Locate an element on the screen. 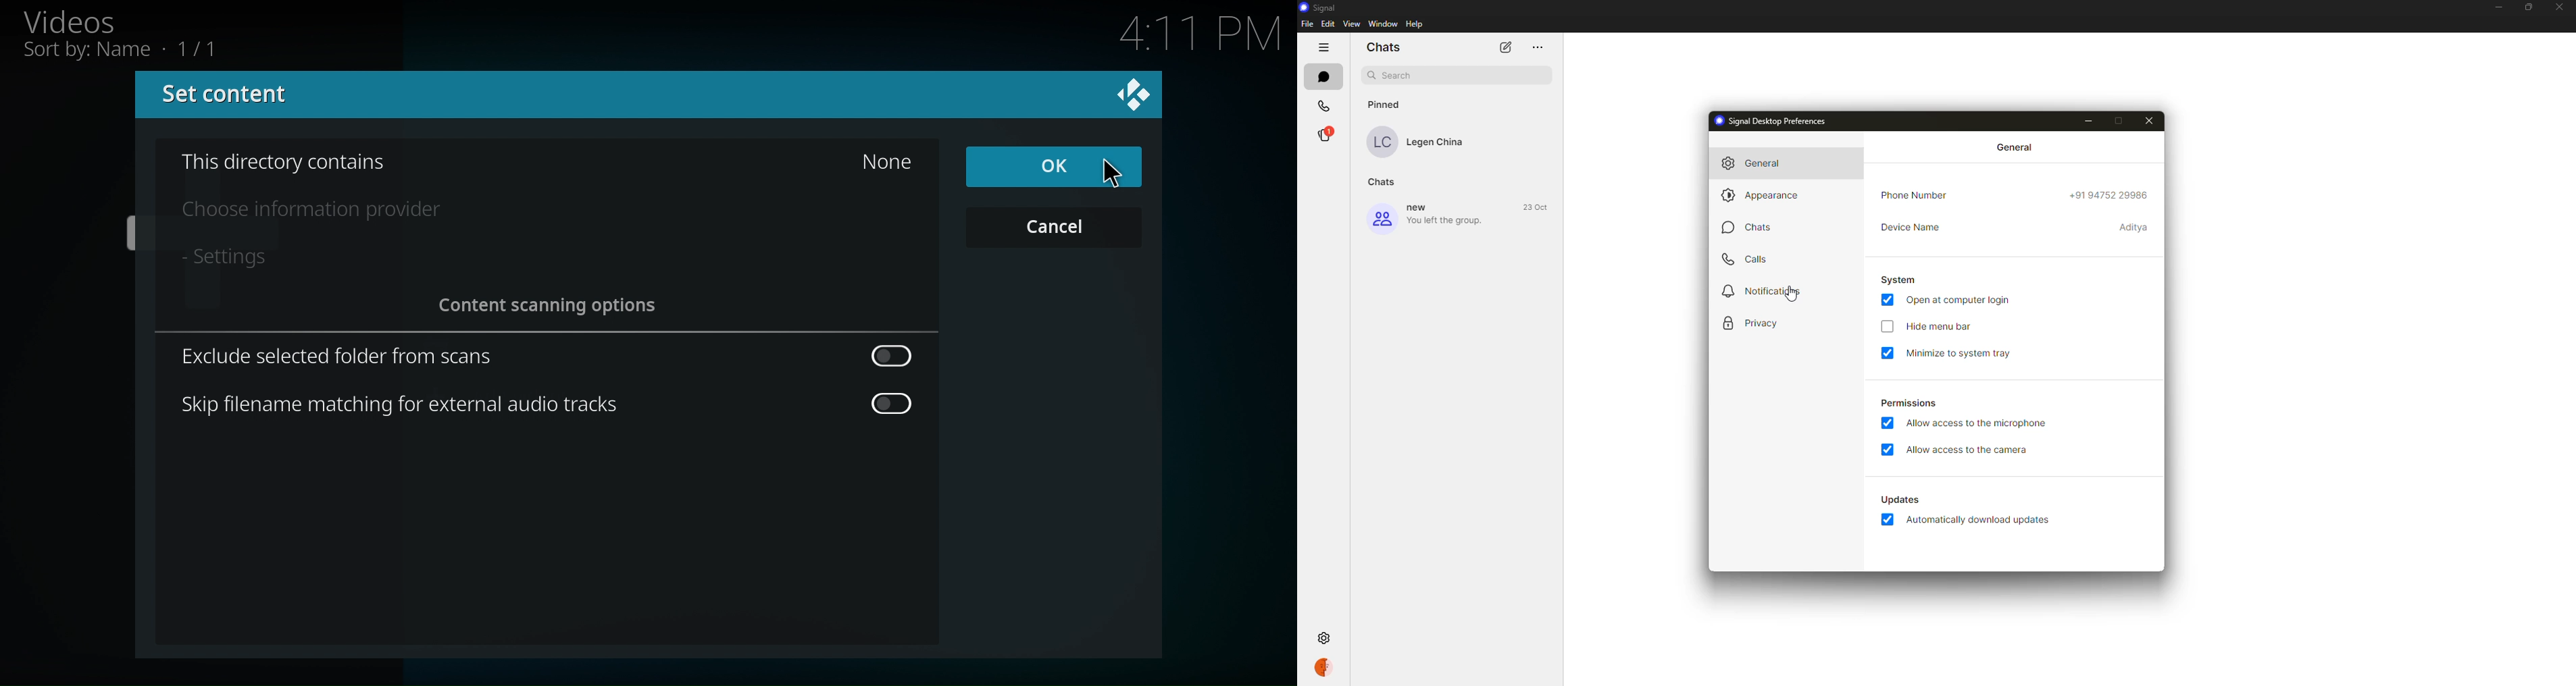 This screenshot has width=2576, height=700. open at computer login is located at coordinates (1961, 300).